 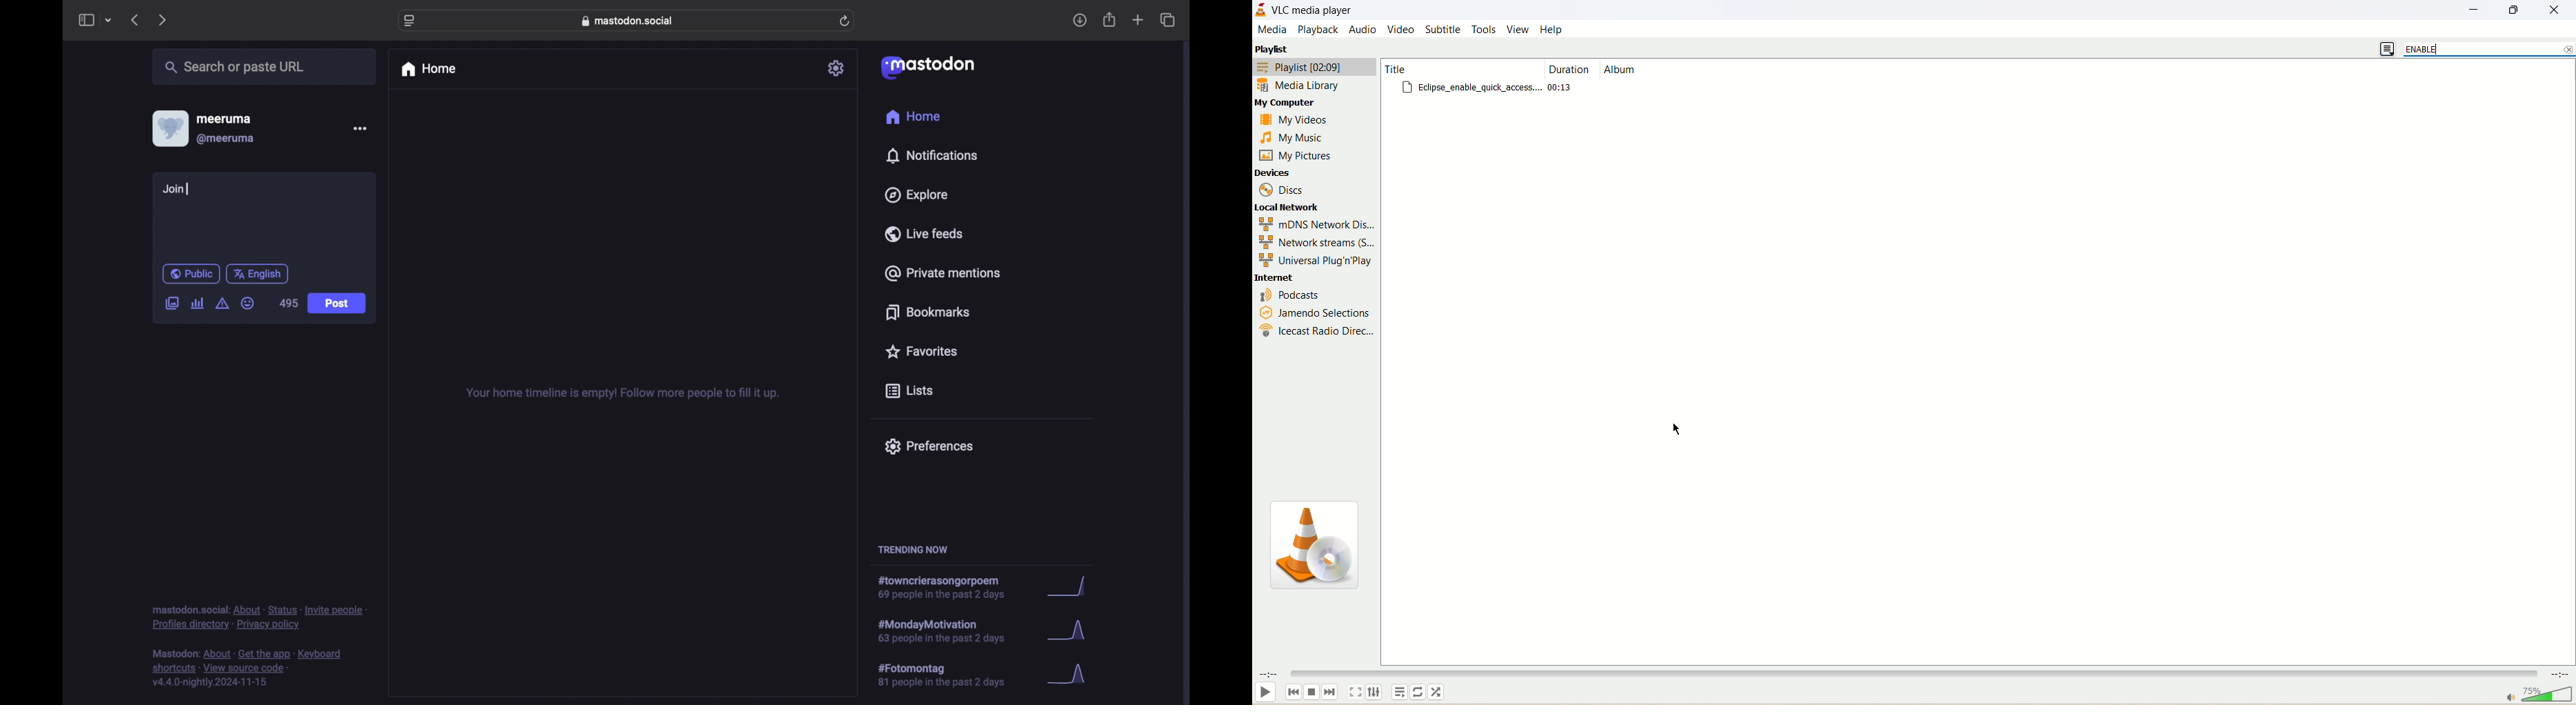 What do you see at coordinates (1280, 174) in the screenshot?
I see `devices` at bounding box center [1280, 174].